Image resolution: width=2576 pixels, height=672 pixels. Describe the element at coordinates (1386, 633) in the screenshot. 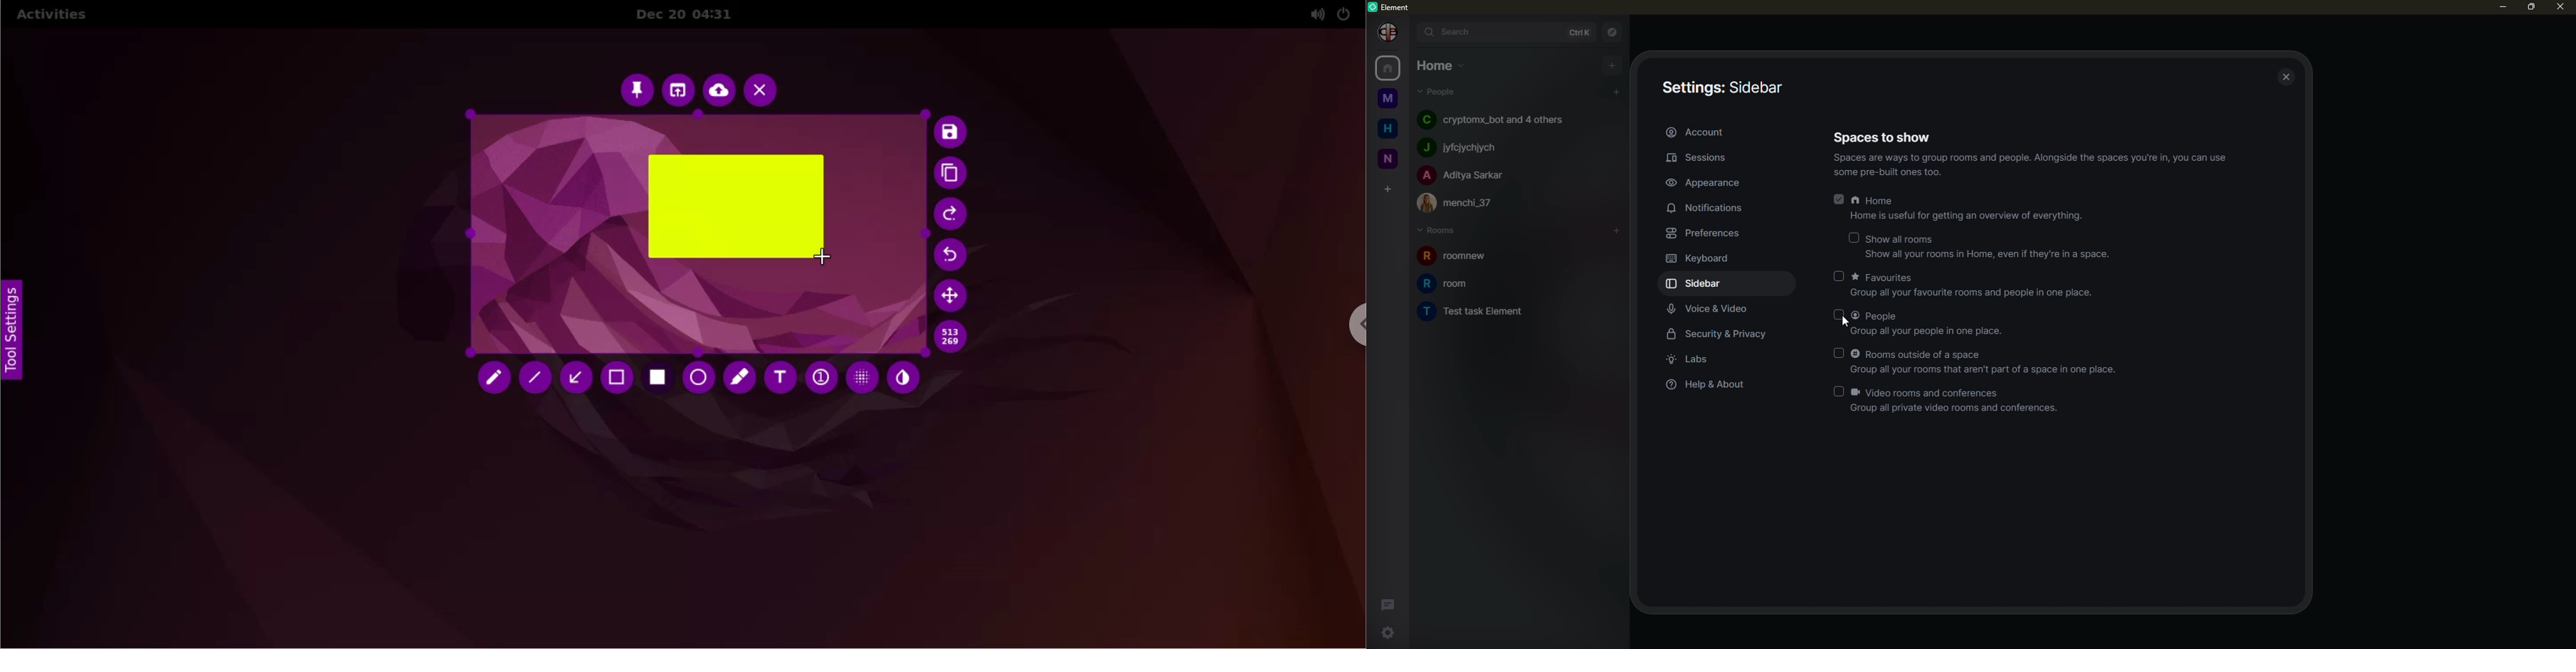

I see `quick settings` at that location.